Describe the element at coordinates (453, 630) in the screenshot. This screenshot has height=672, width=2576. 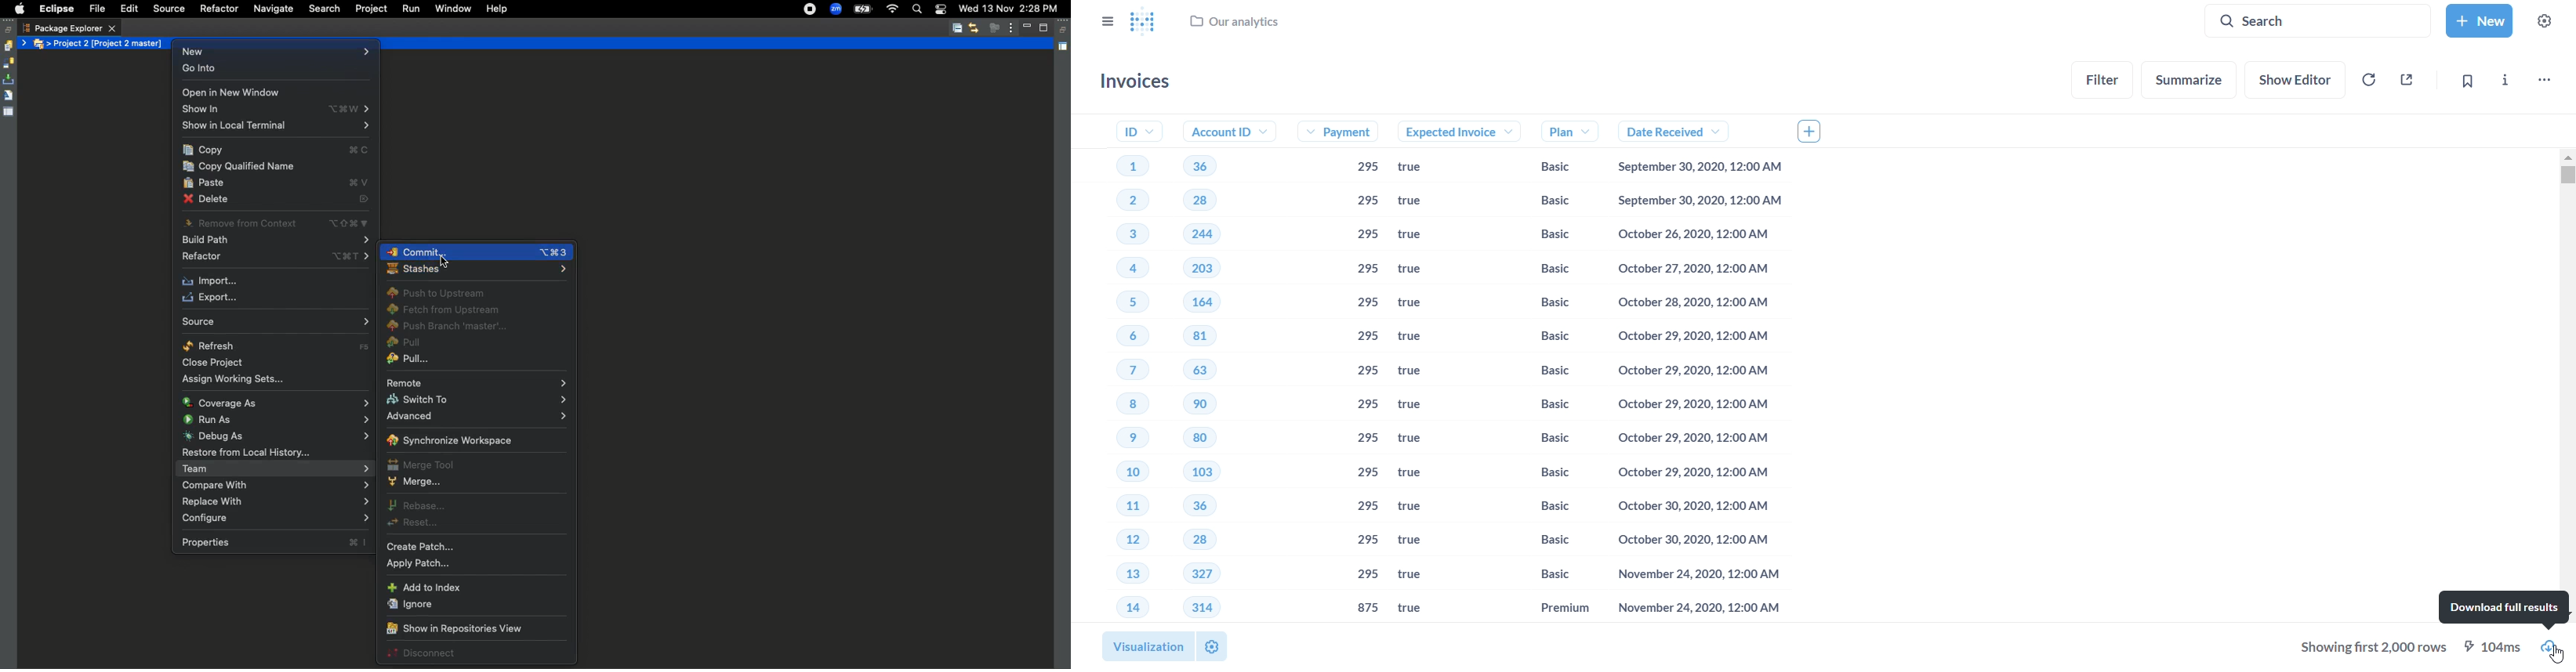
I see `Show in repositories view` at that location.